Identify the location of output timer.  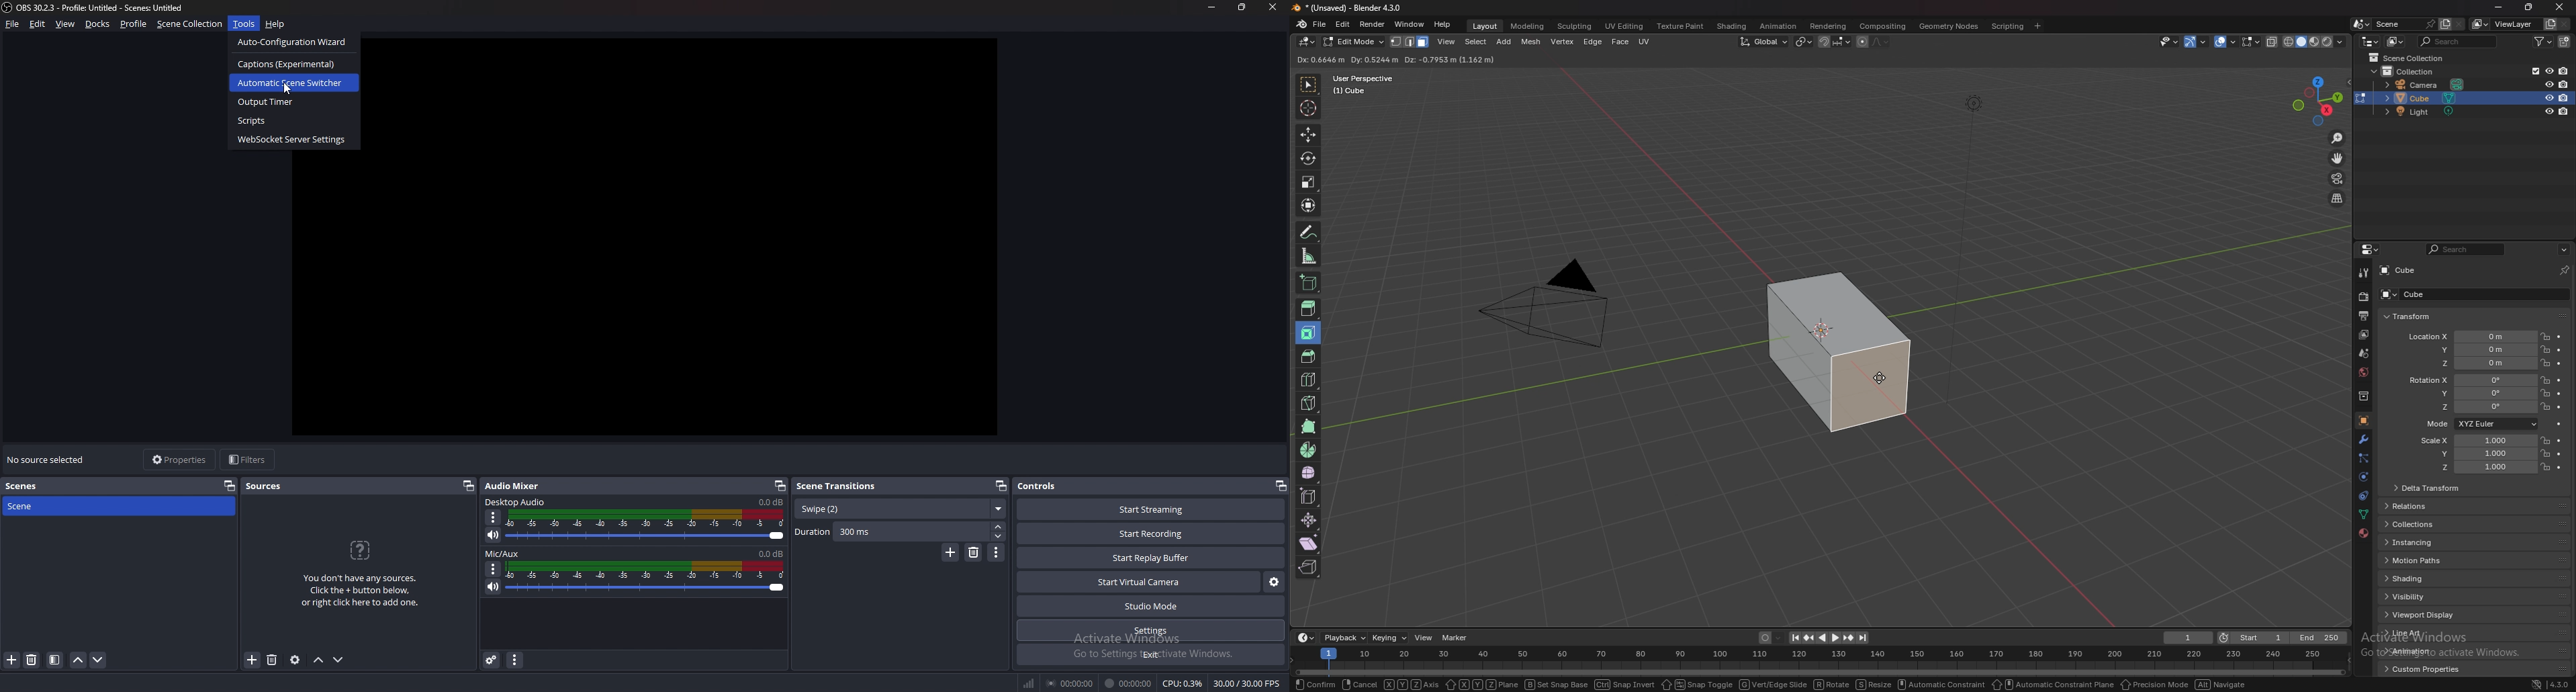
(293, 103).